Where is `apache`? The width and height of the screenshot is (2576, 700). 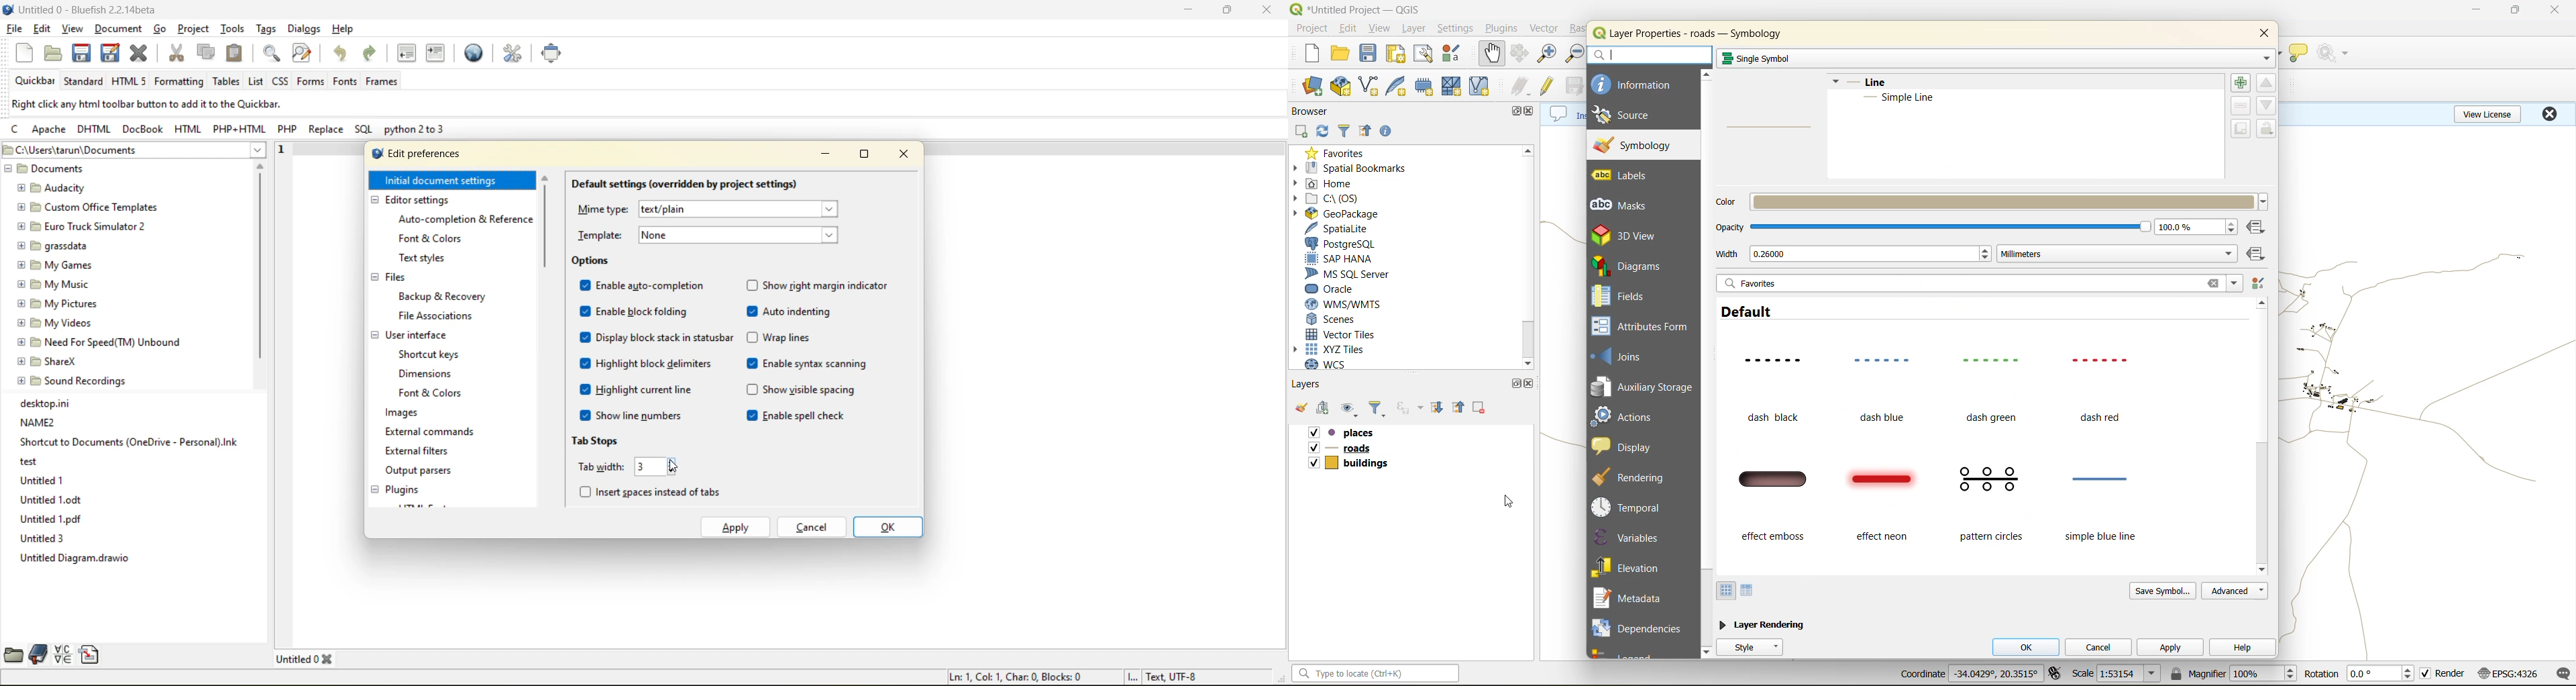 apache is located at coordinates (48, 132).